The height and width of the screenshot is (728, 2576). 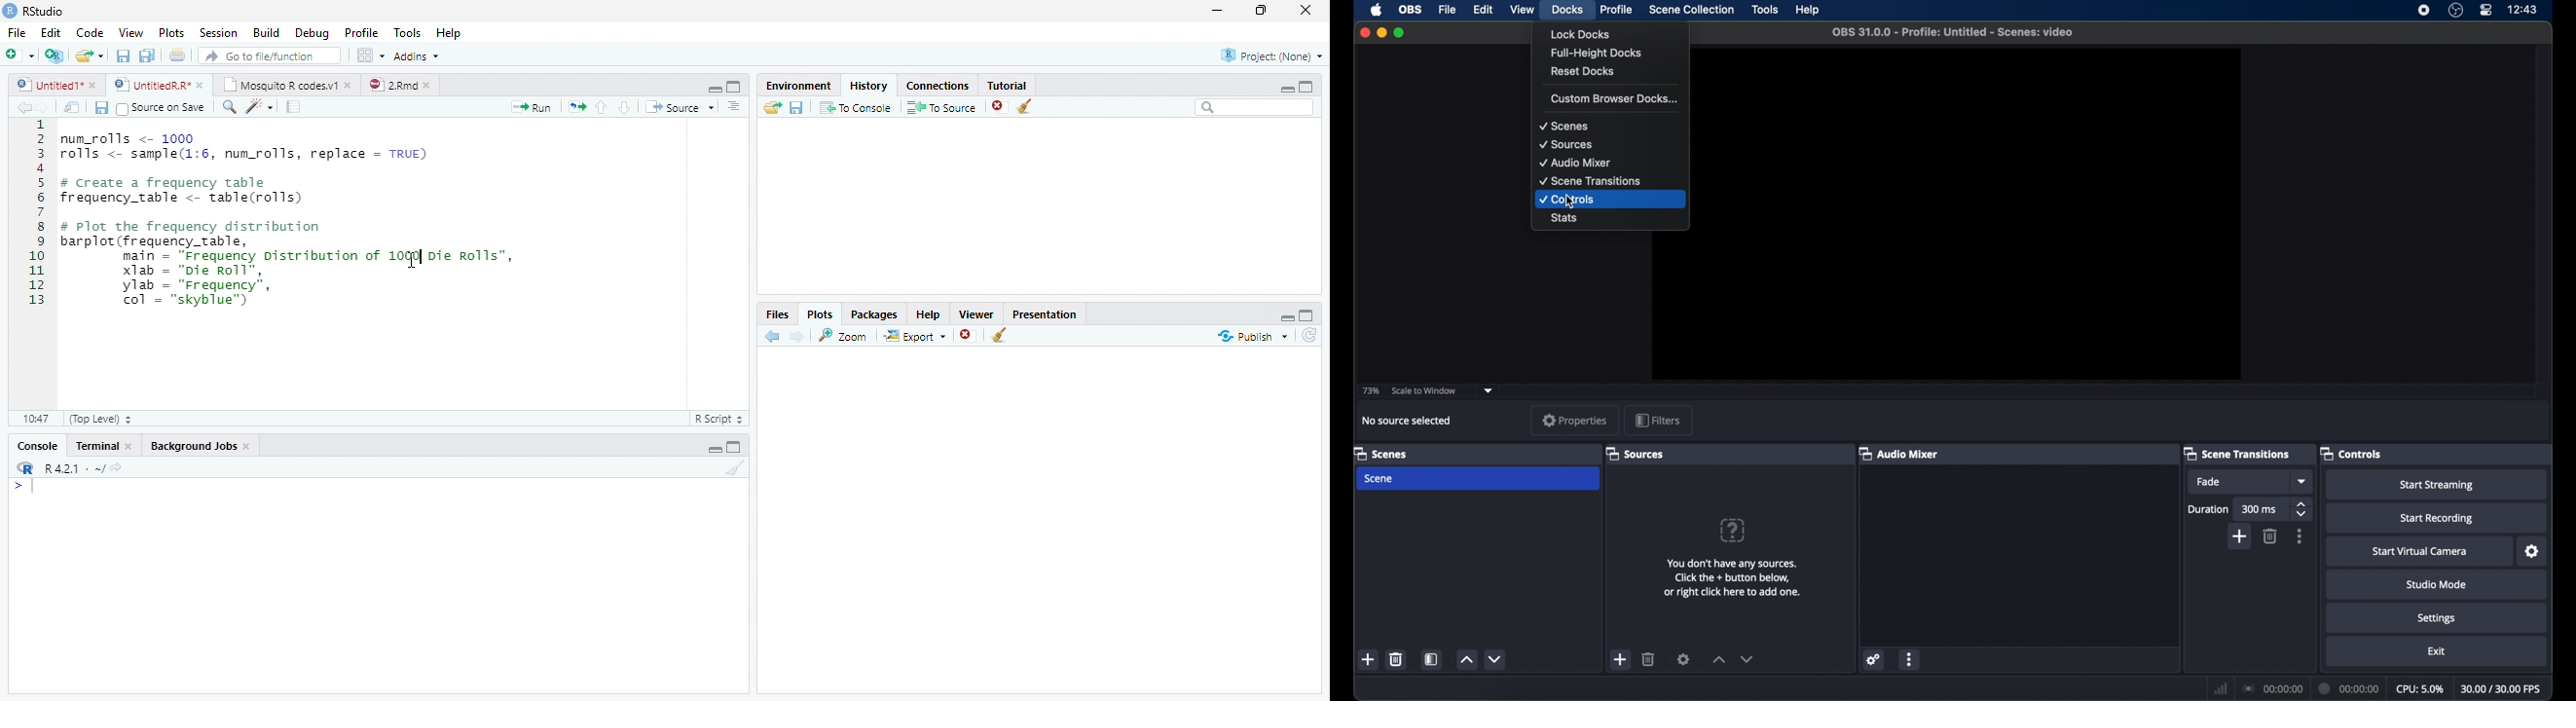 I want to click on Hide, so click(x=712, y=449).